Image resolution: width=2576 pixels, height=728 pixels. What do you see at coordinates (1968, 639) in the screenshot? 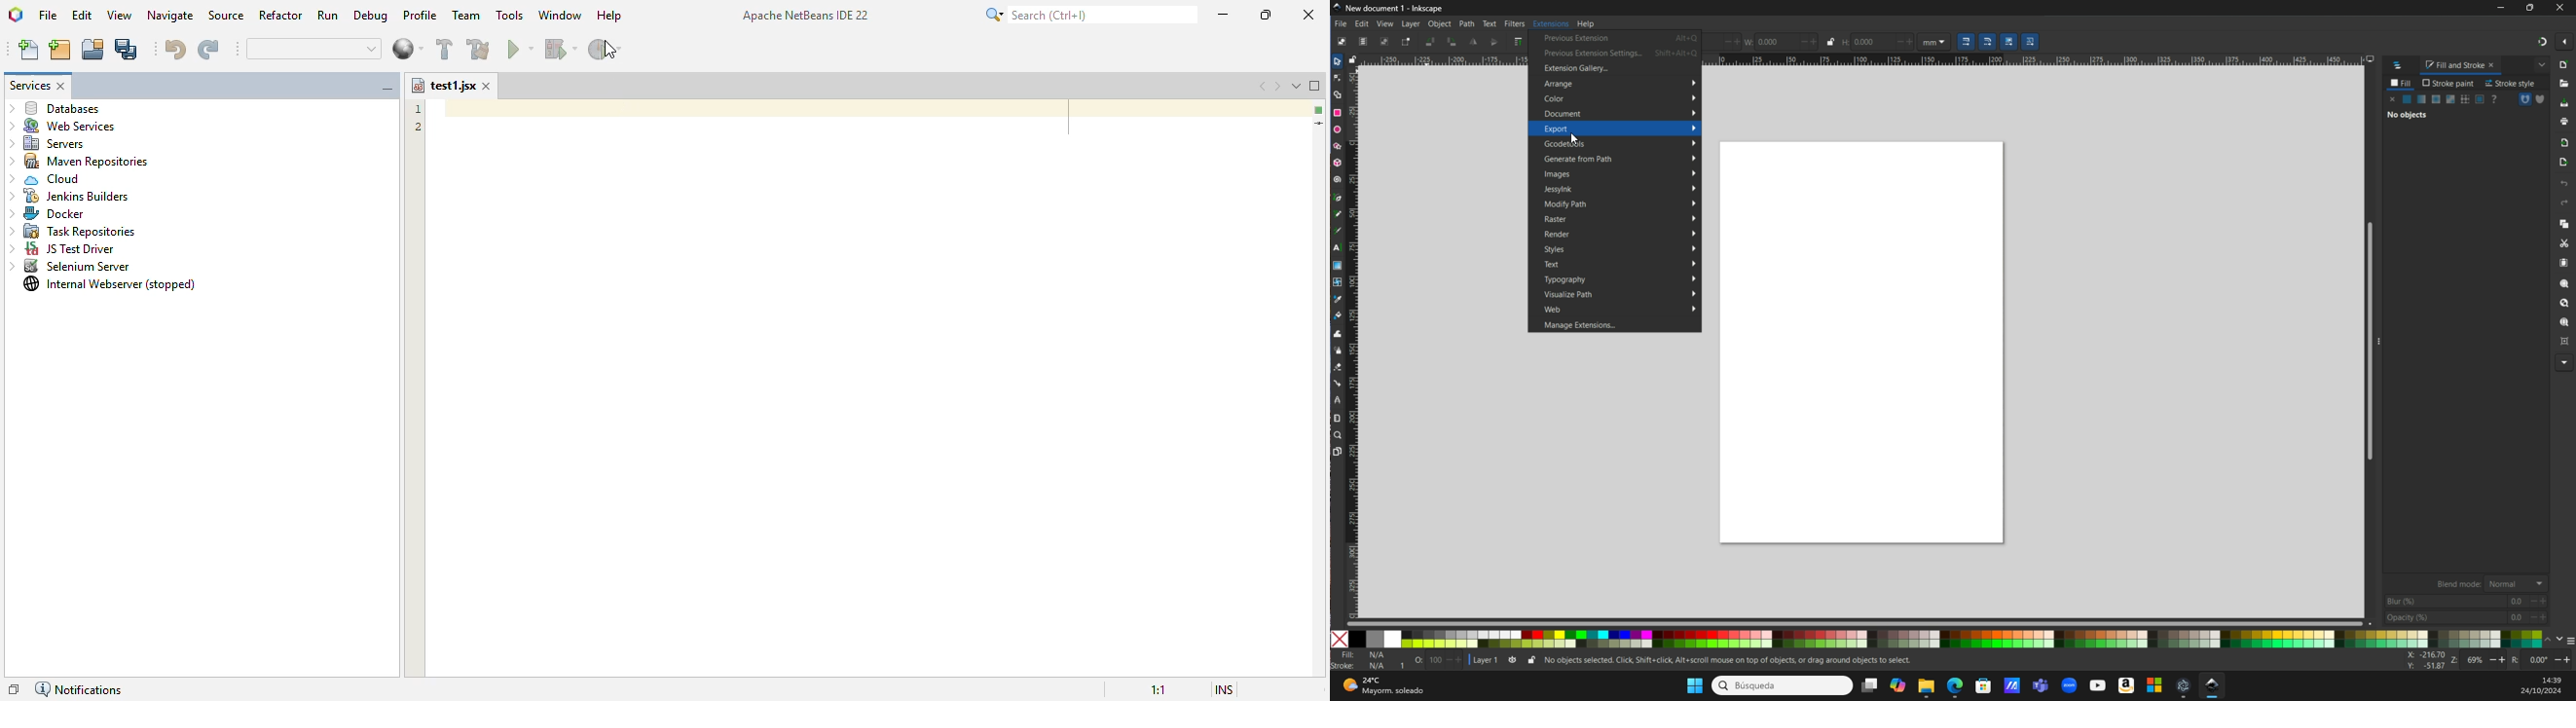
I see `Color Bar` at bounding box center [1968, 639].